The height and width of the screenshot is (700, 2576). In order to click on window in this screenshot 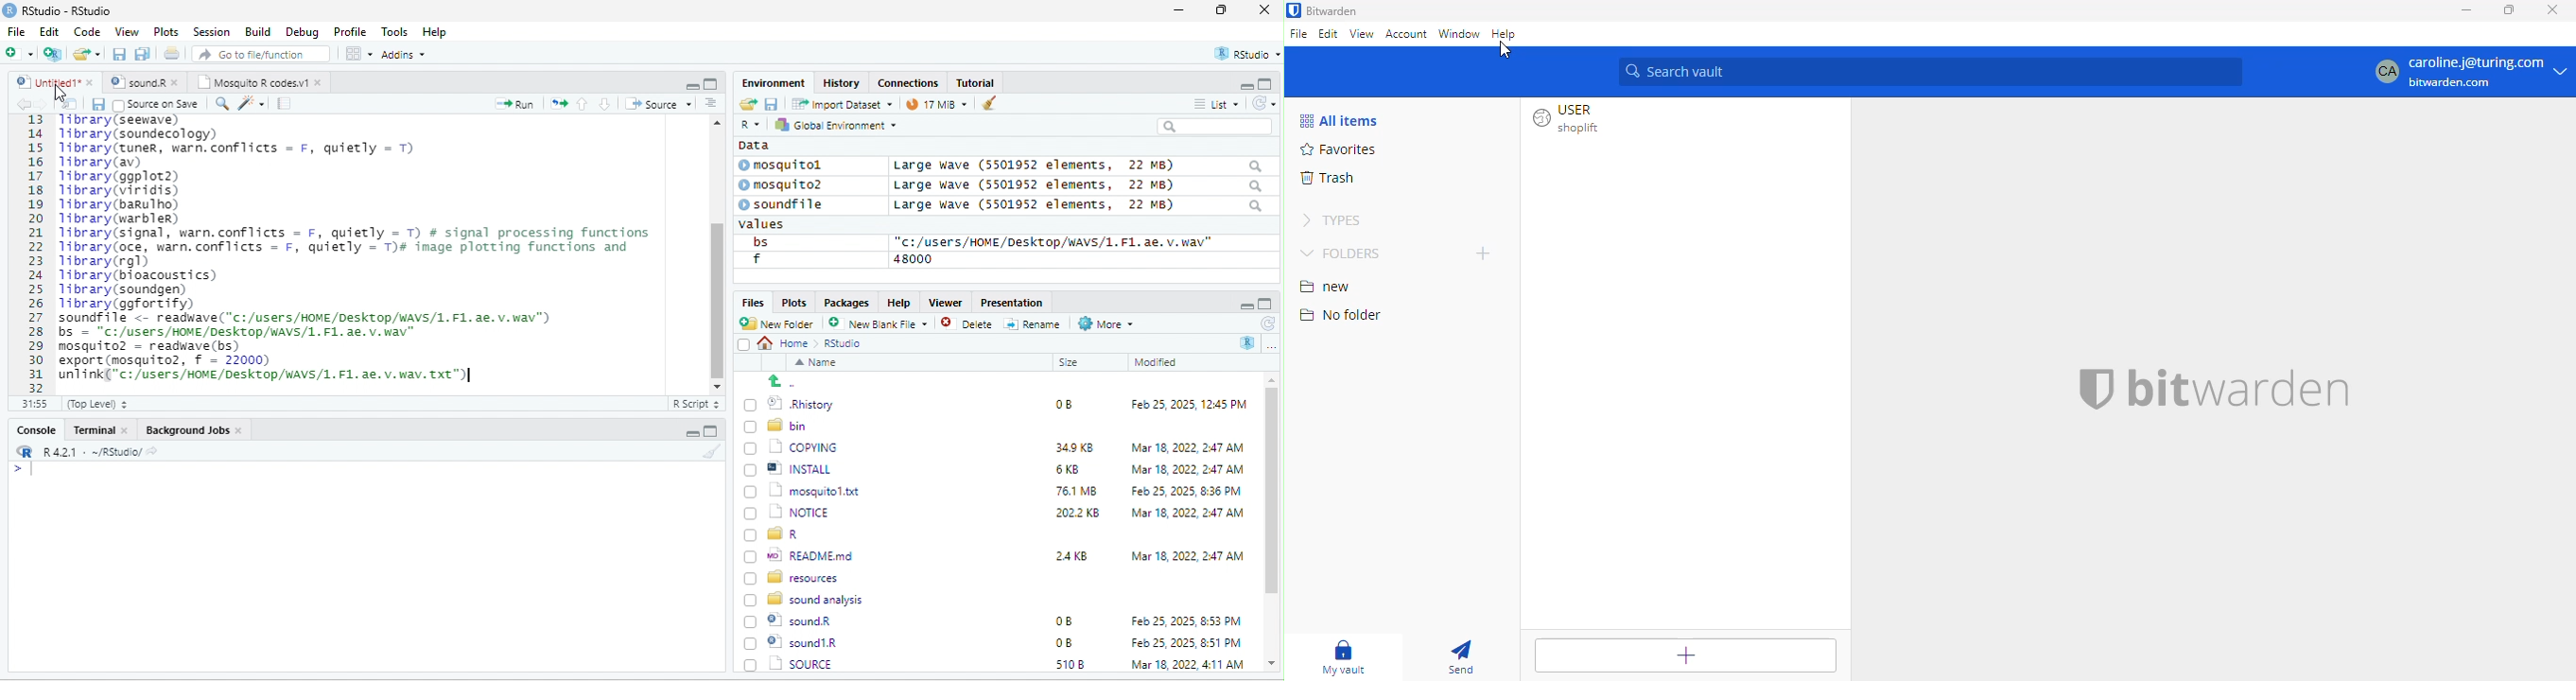, I will do `click(1459, 34)`.